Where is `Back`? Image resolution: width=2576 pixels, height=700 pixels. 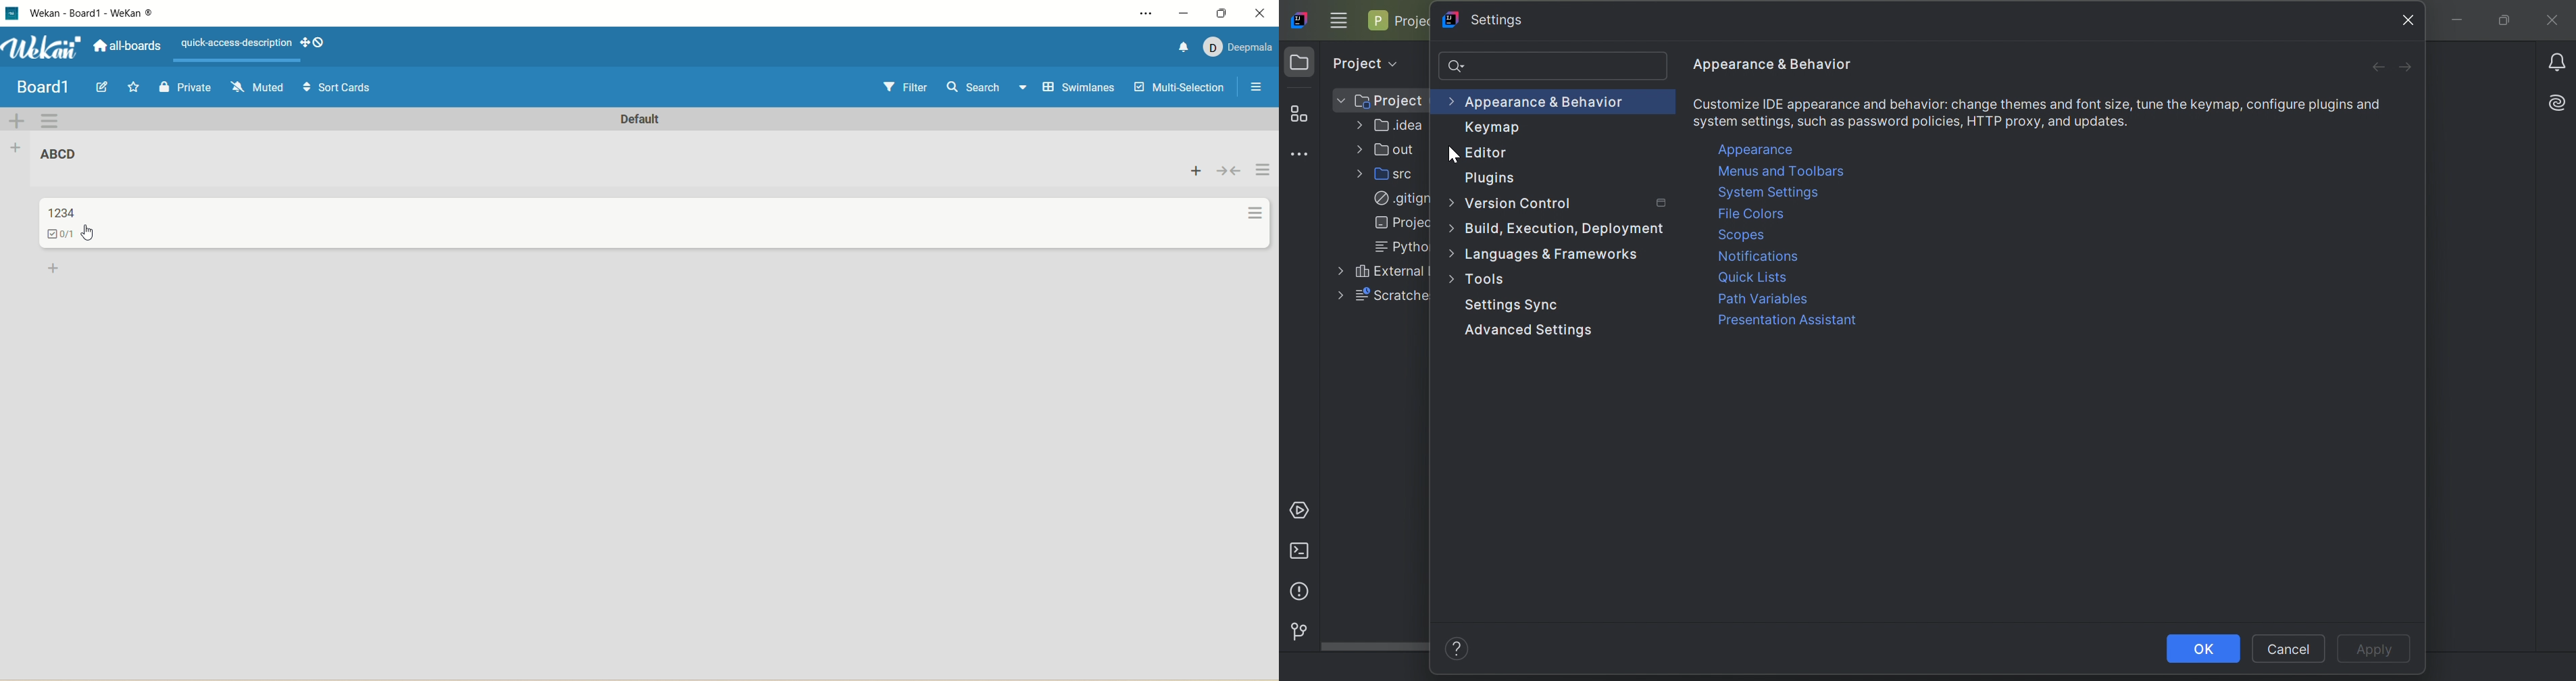
Back is located at coordinates (2377, 68).